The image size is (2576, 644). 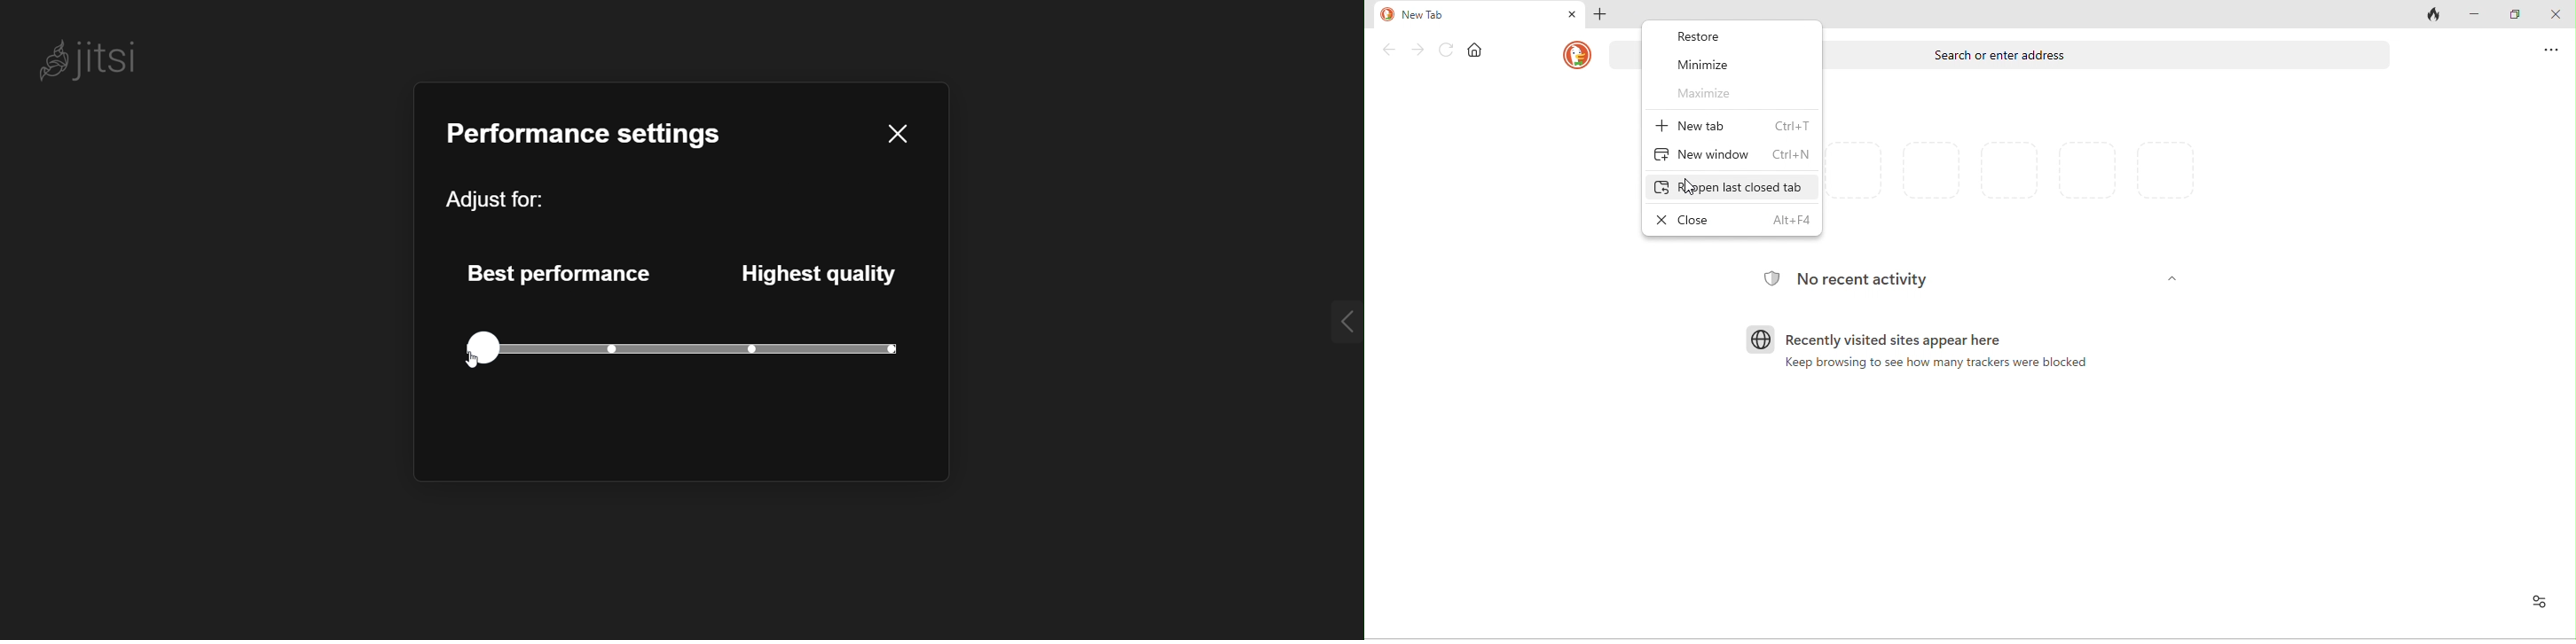 What do you see at coordinates (1709, 67) in the screenshot?
I see `minimize` at bounding box center [1709, 67].